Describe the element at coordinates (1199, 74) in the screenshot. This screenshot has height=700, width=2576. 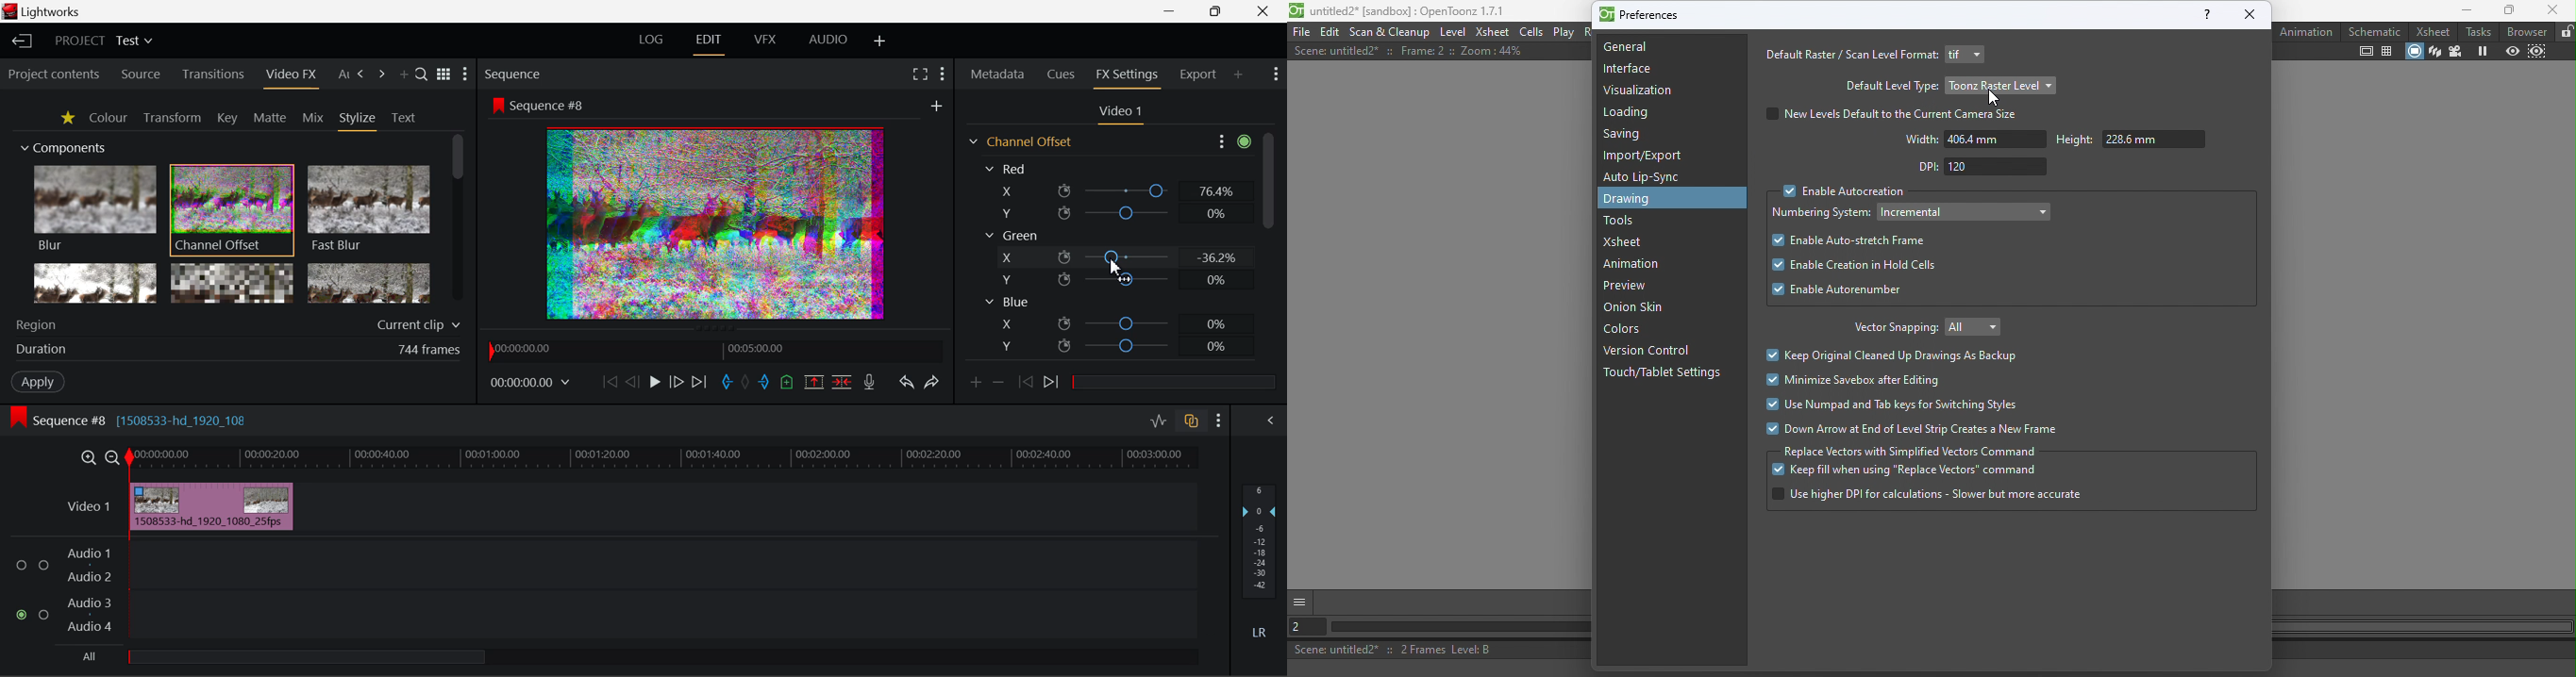
I see `Export` at that location.